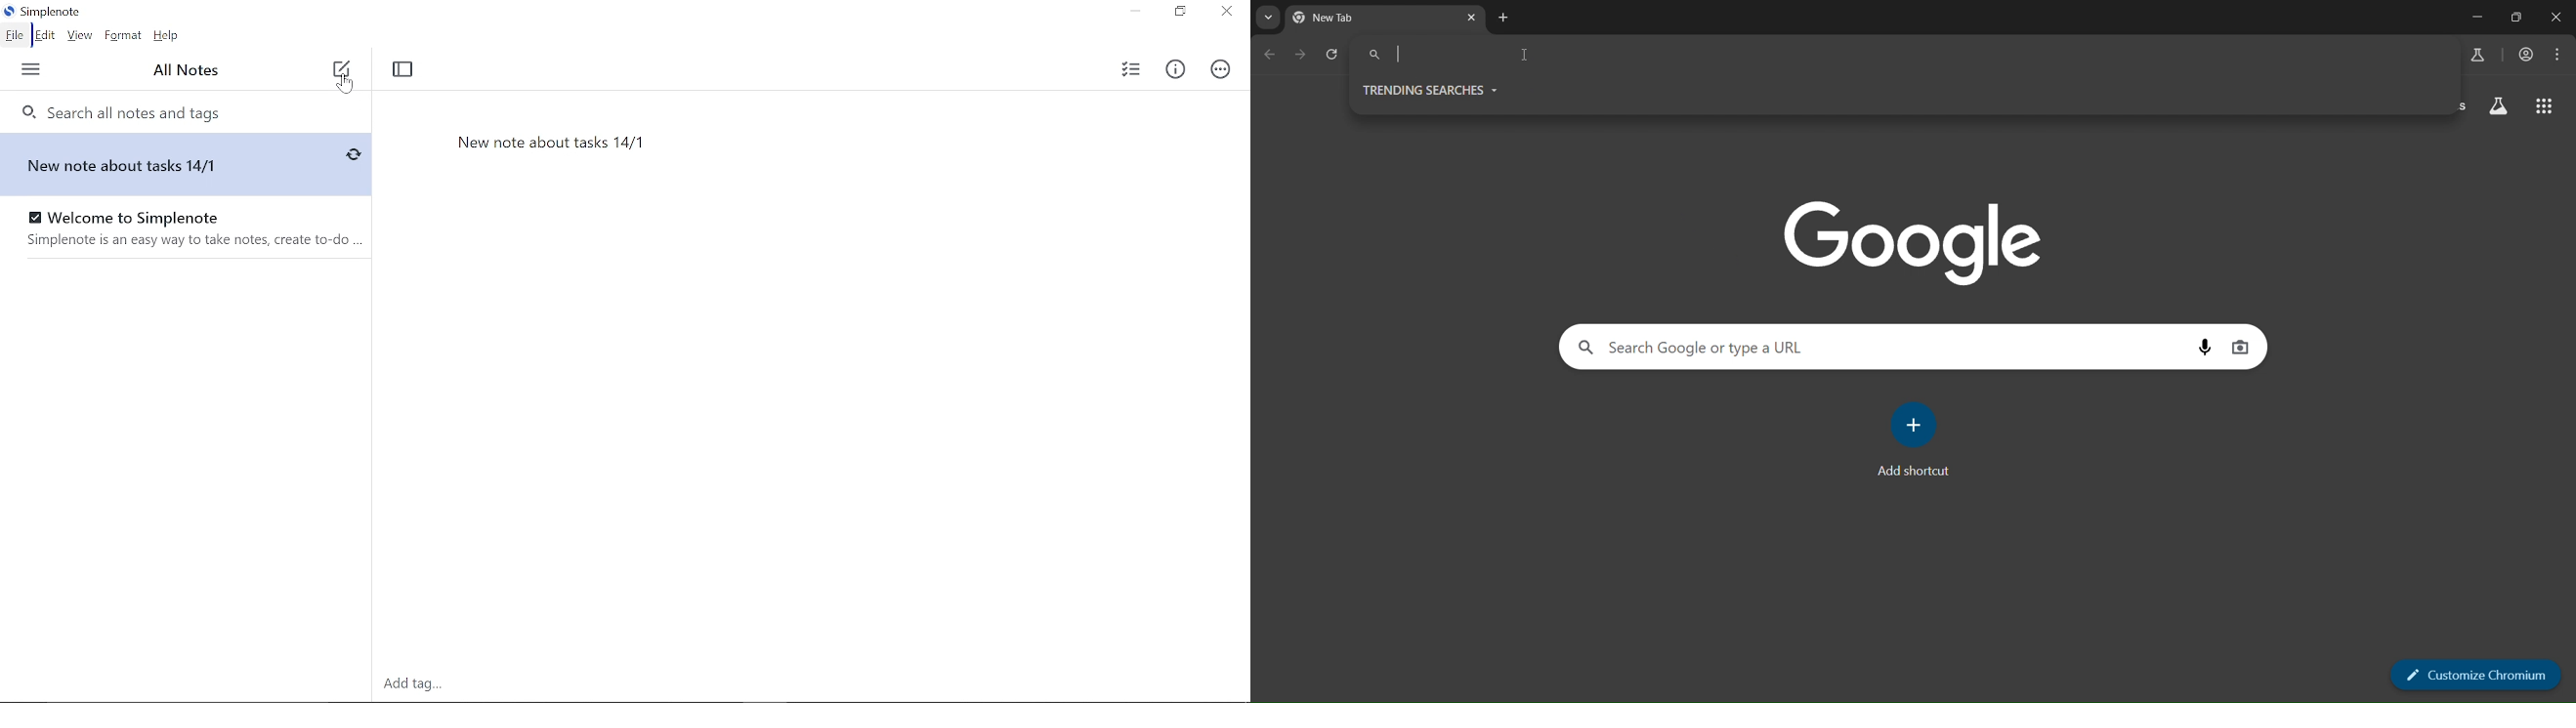 This screenshot has width=2576, height=728. I want to click on File, so click(14, 35).